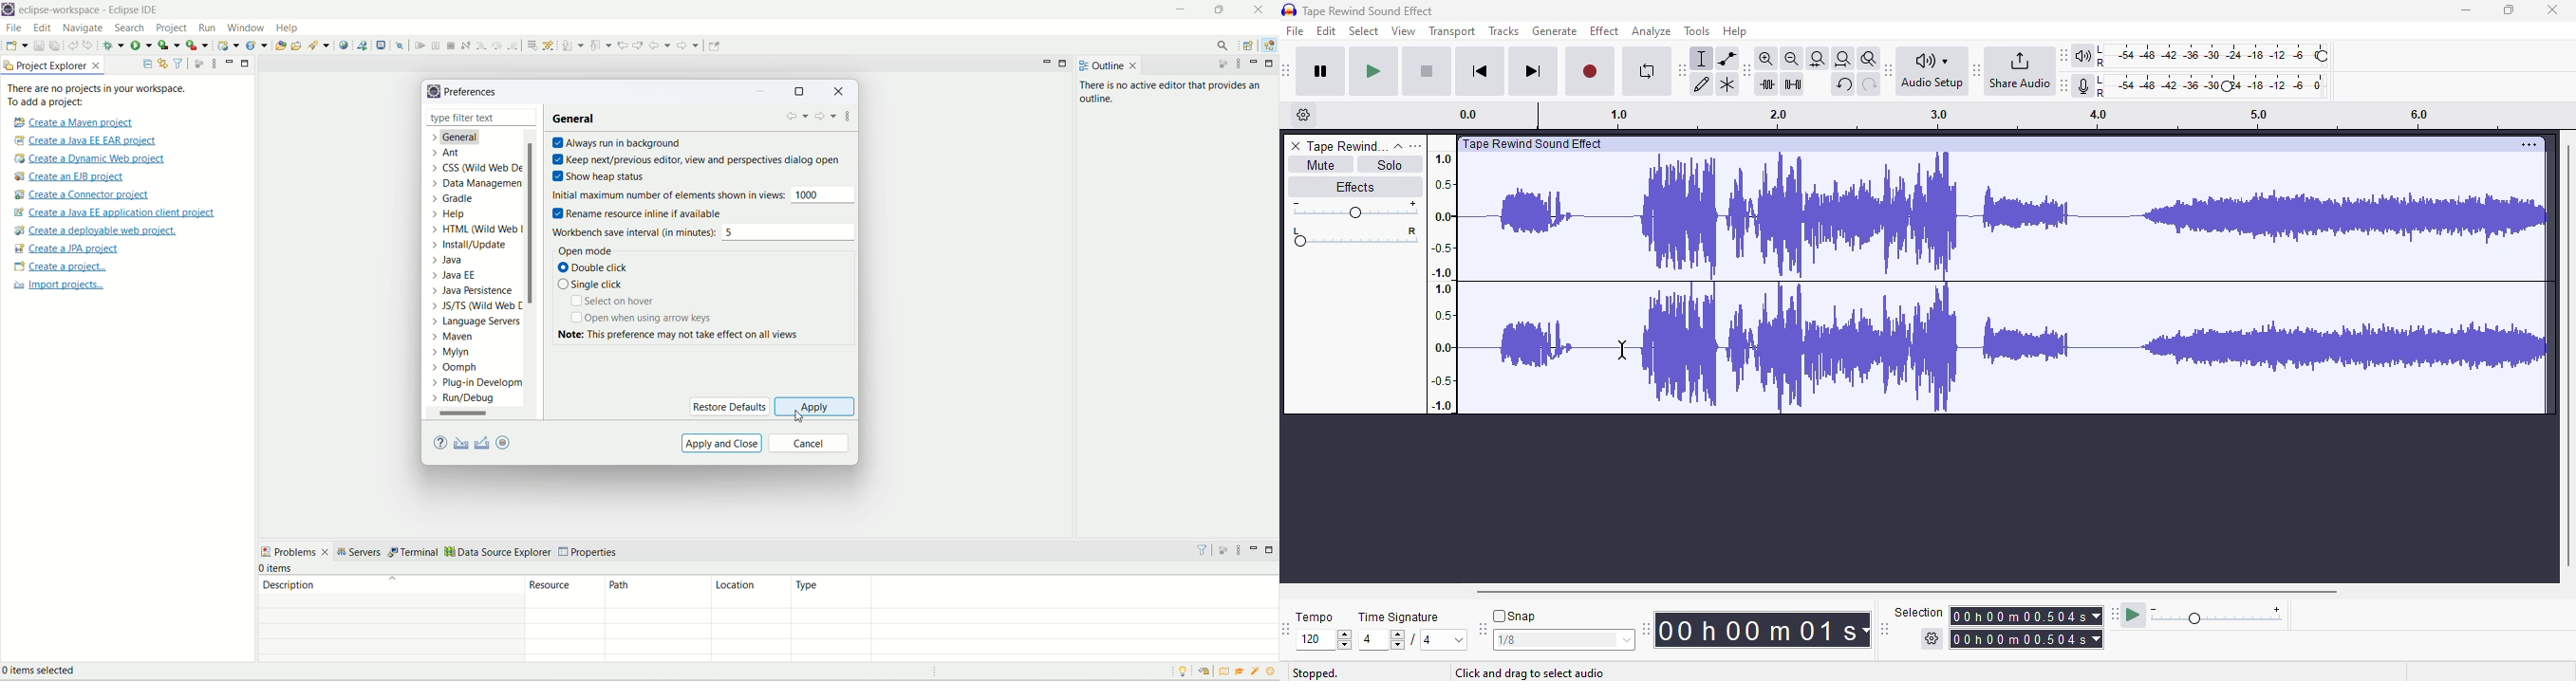  What do you see at coordinates (419, 45) in the screenshot?
I see `resume` at bounding box center [419, 45].